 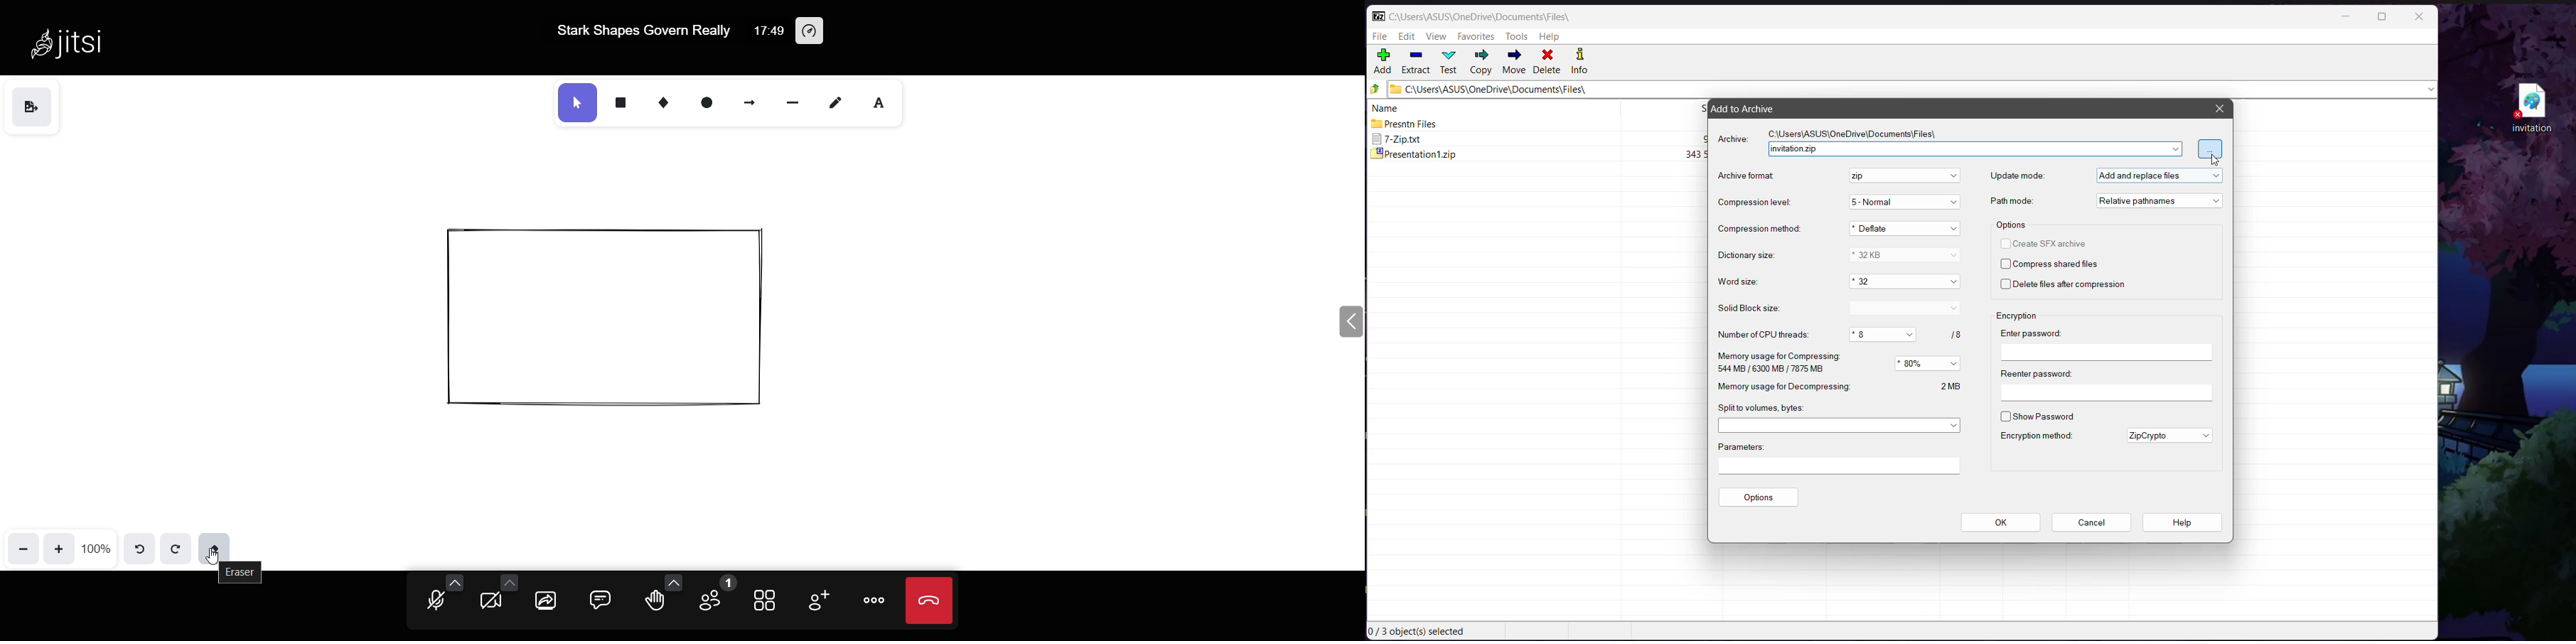 I want to click on Extract, so click(x=1416, y=62).